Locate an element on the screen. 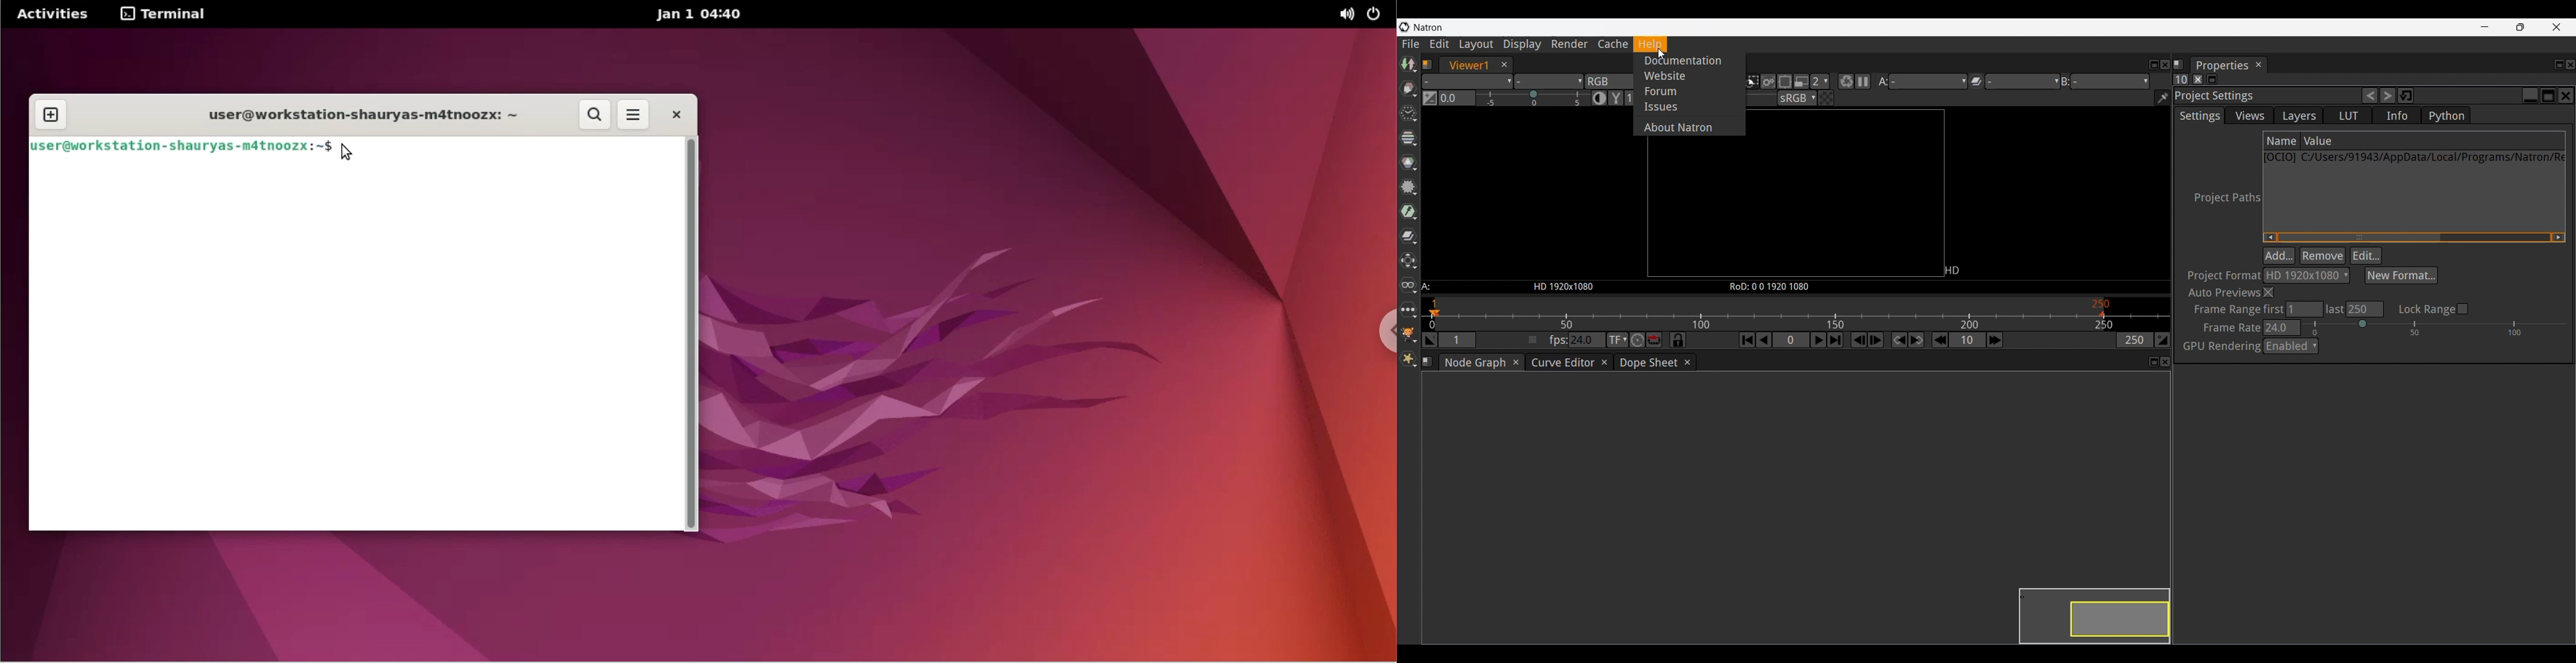 The height and width of the screenshot is (672, 2576). Quick slide to left is located at coordinates (2270, 238).